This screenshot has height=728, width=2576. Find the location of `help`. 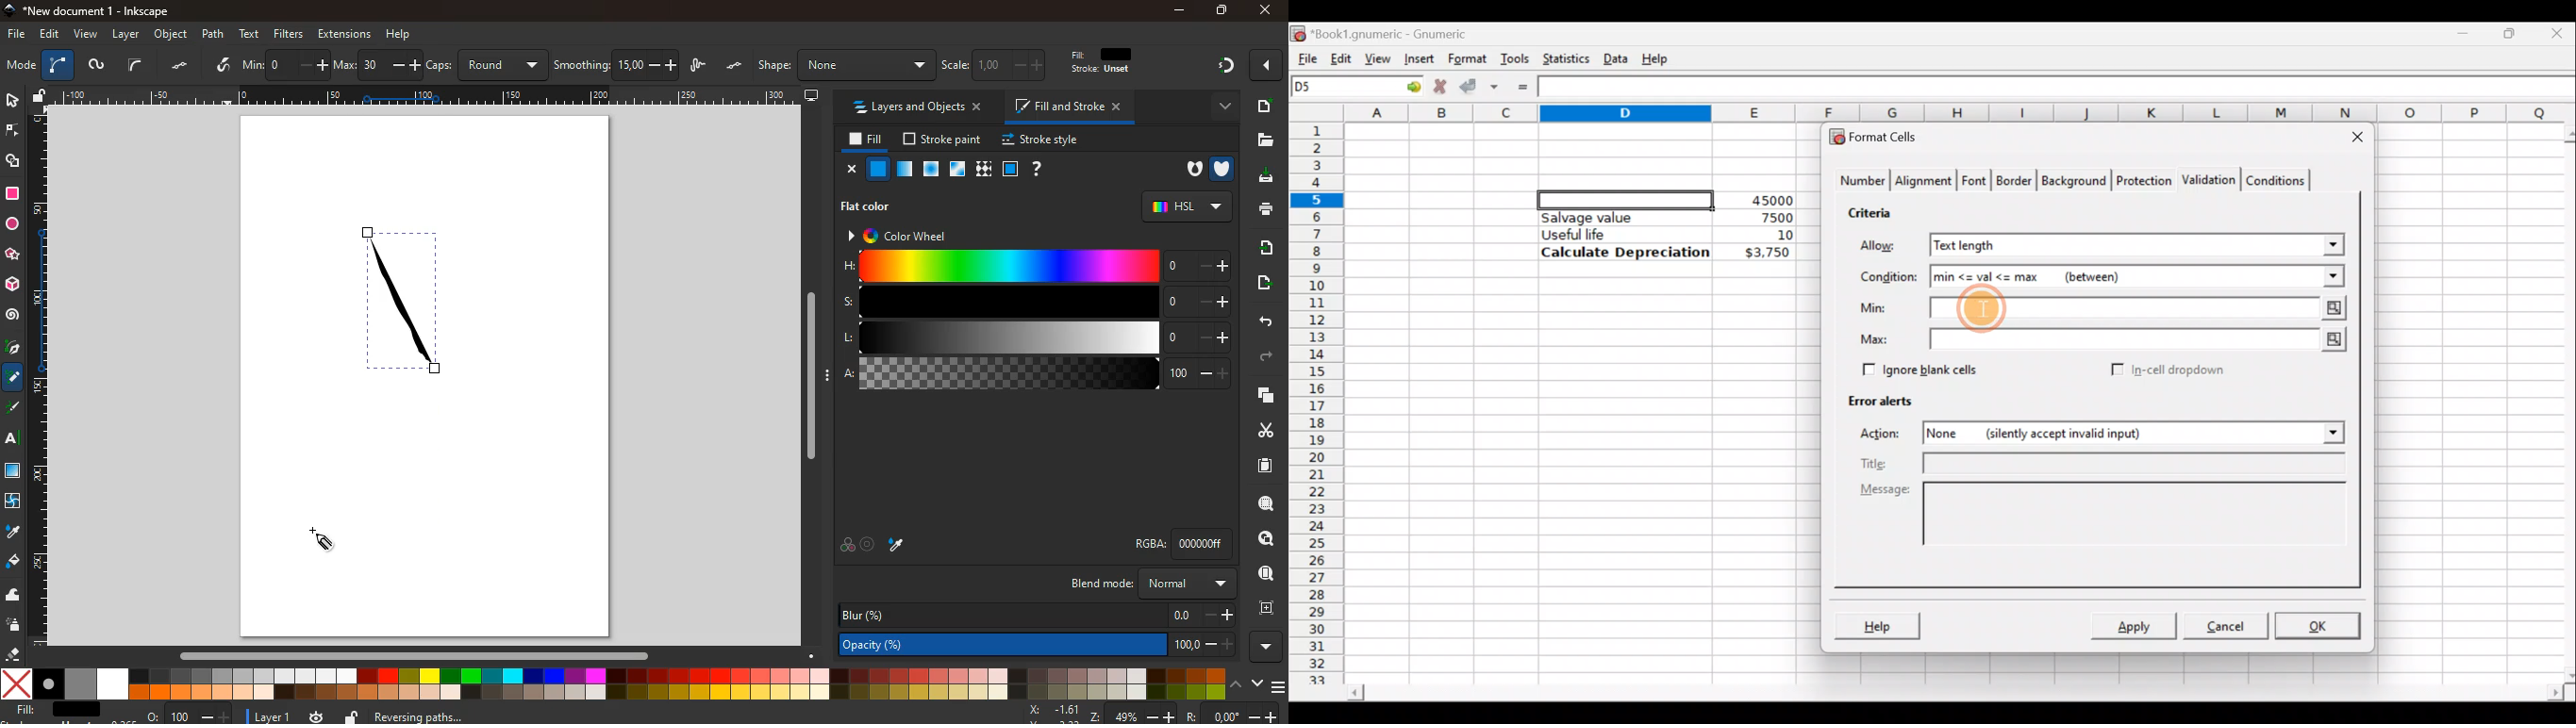

help is located at coordinates (1038, 170).